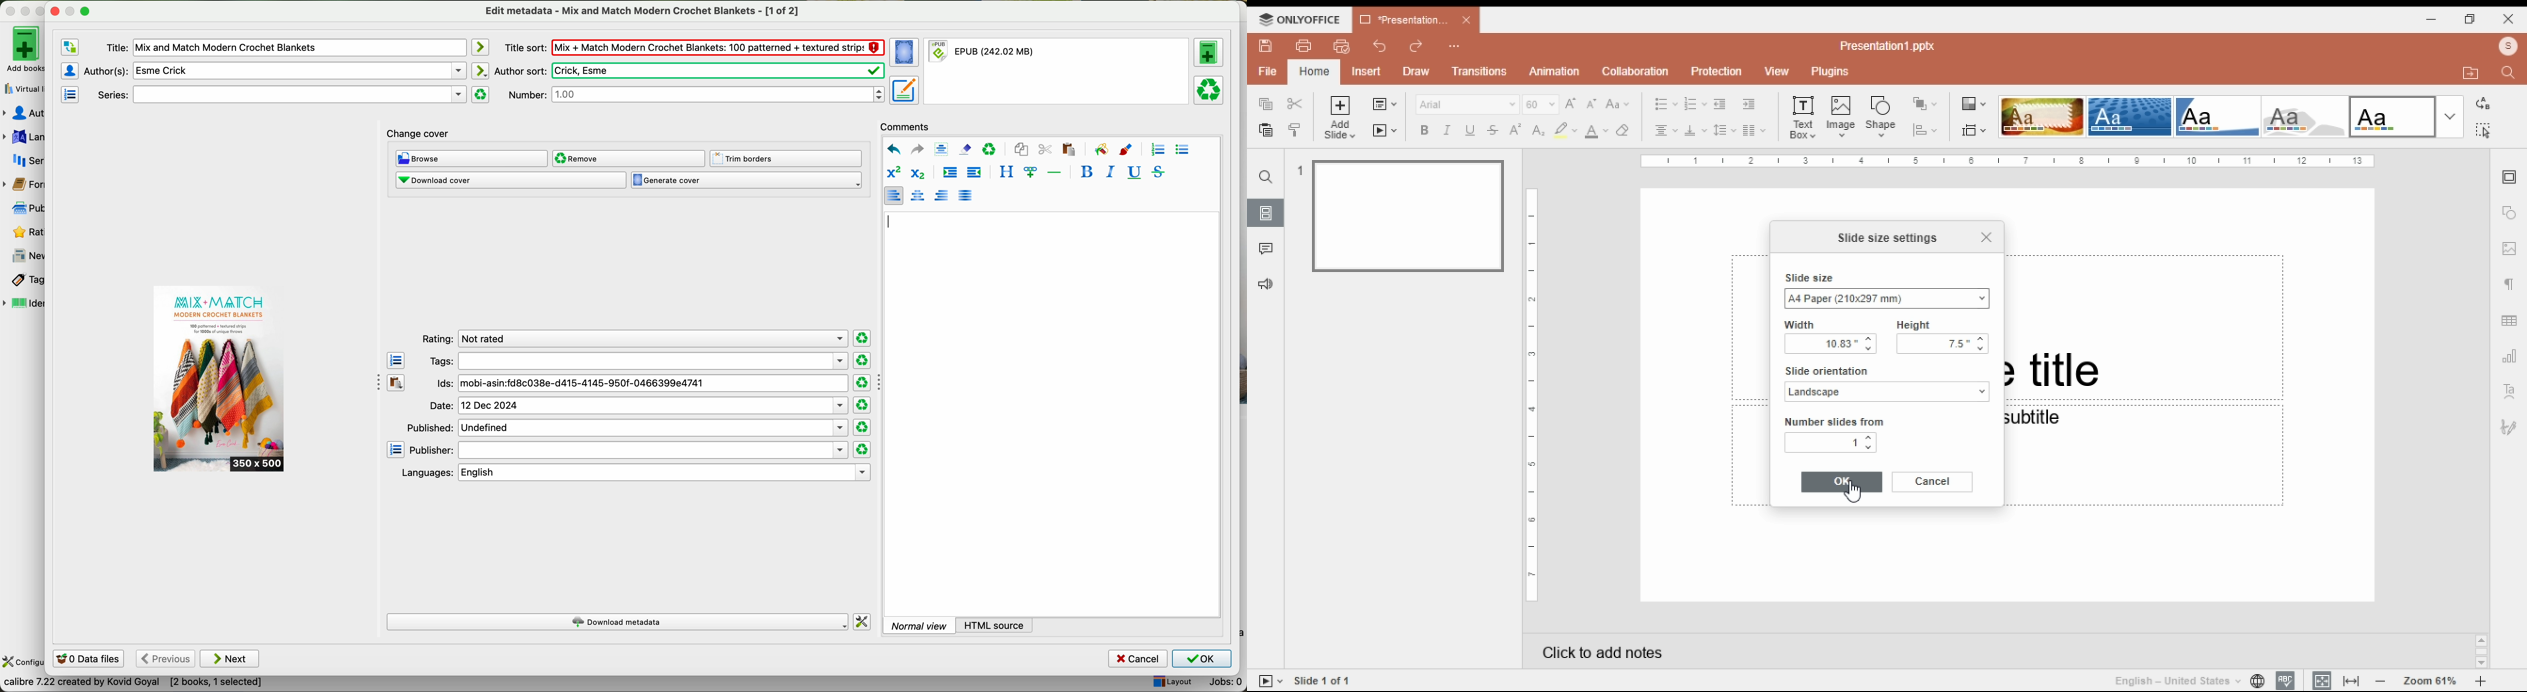 Image resolution: width=2548 pixels, height=700 pixels. What do you see at coordinates (285, 48) in the screenshot?
I see `title` at bounding box center [285, 48].